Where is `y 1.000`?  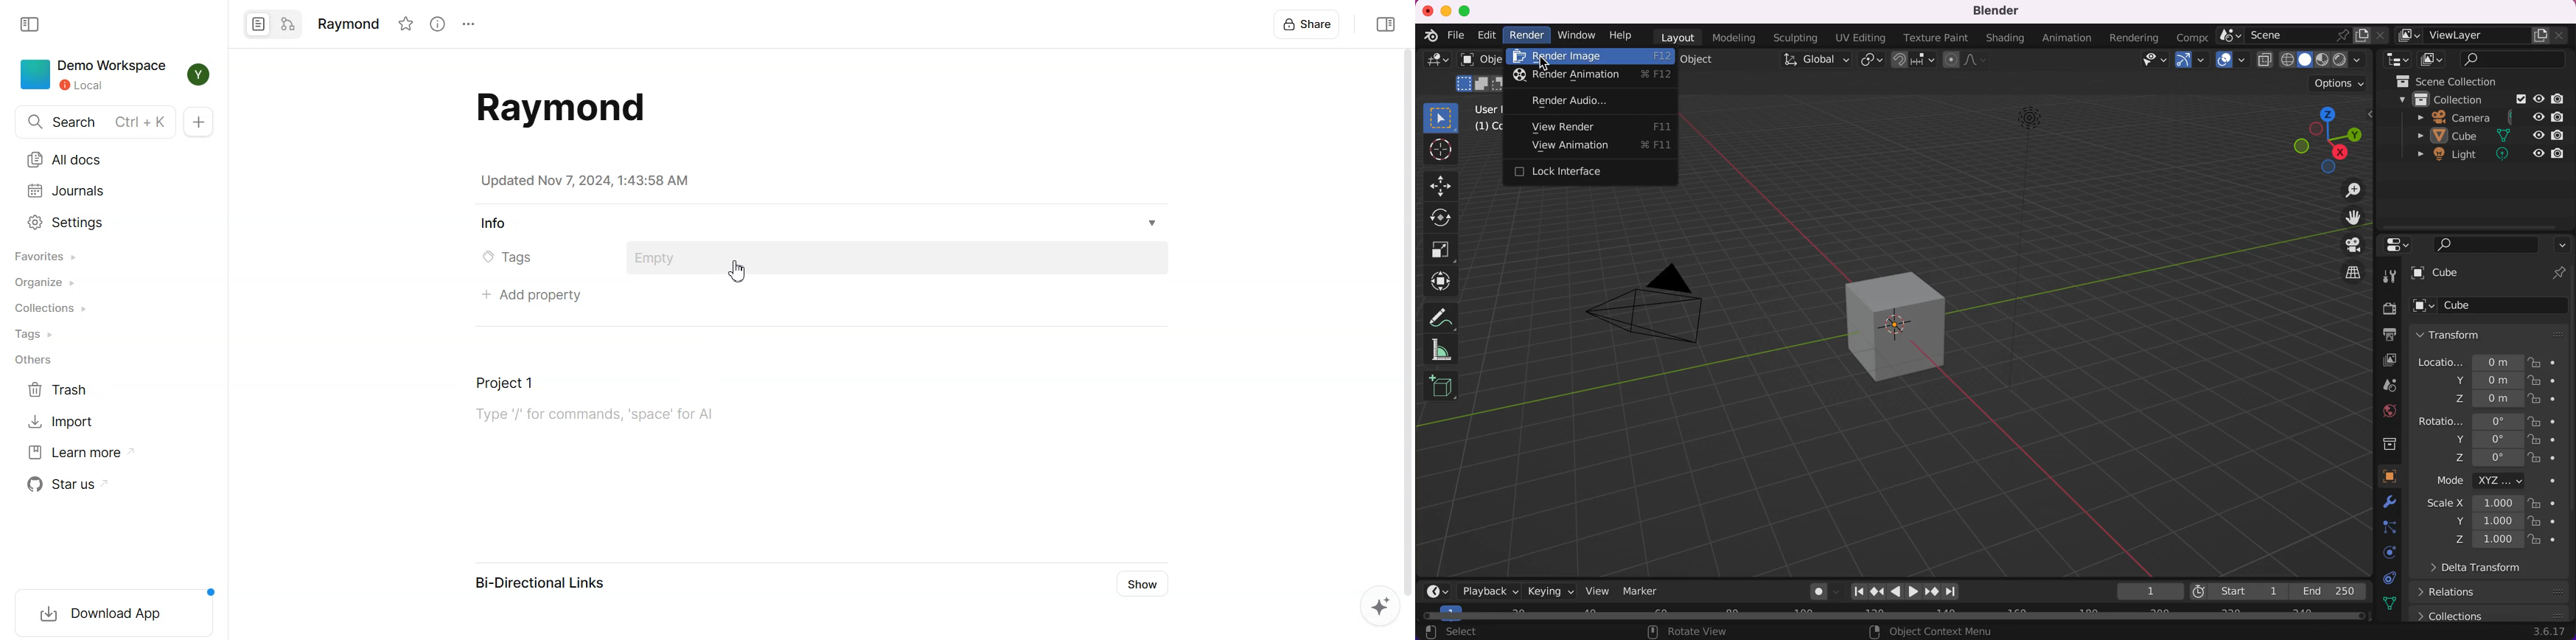 y 1.000 is located at coordinates (2488, 521).